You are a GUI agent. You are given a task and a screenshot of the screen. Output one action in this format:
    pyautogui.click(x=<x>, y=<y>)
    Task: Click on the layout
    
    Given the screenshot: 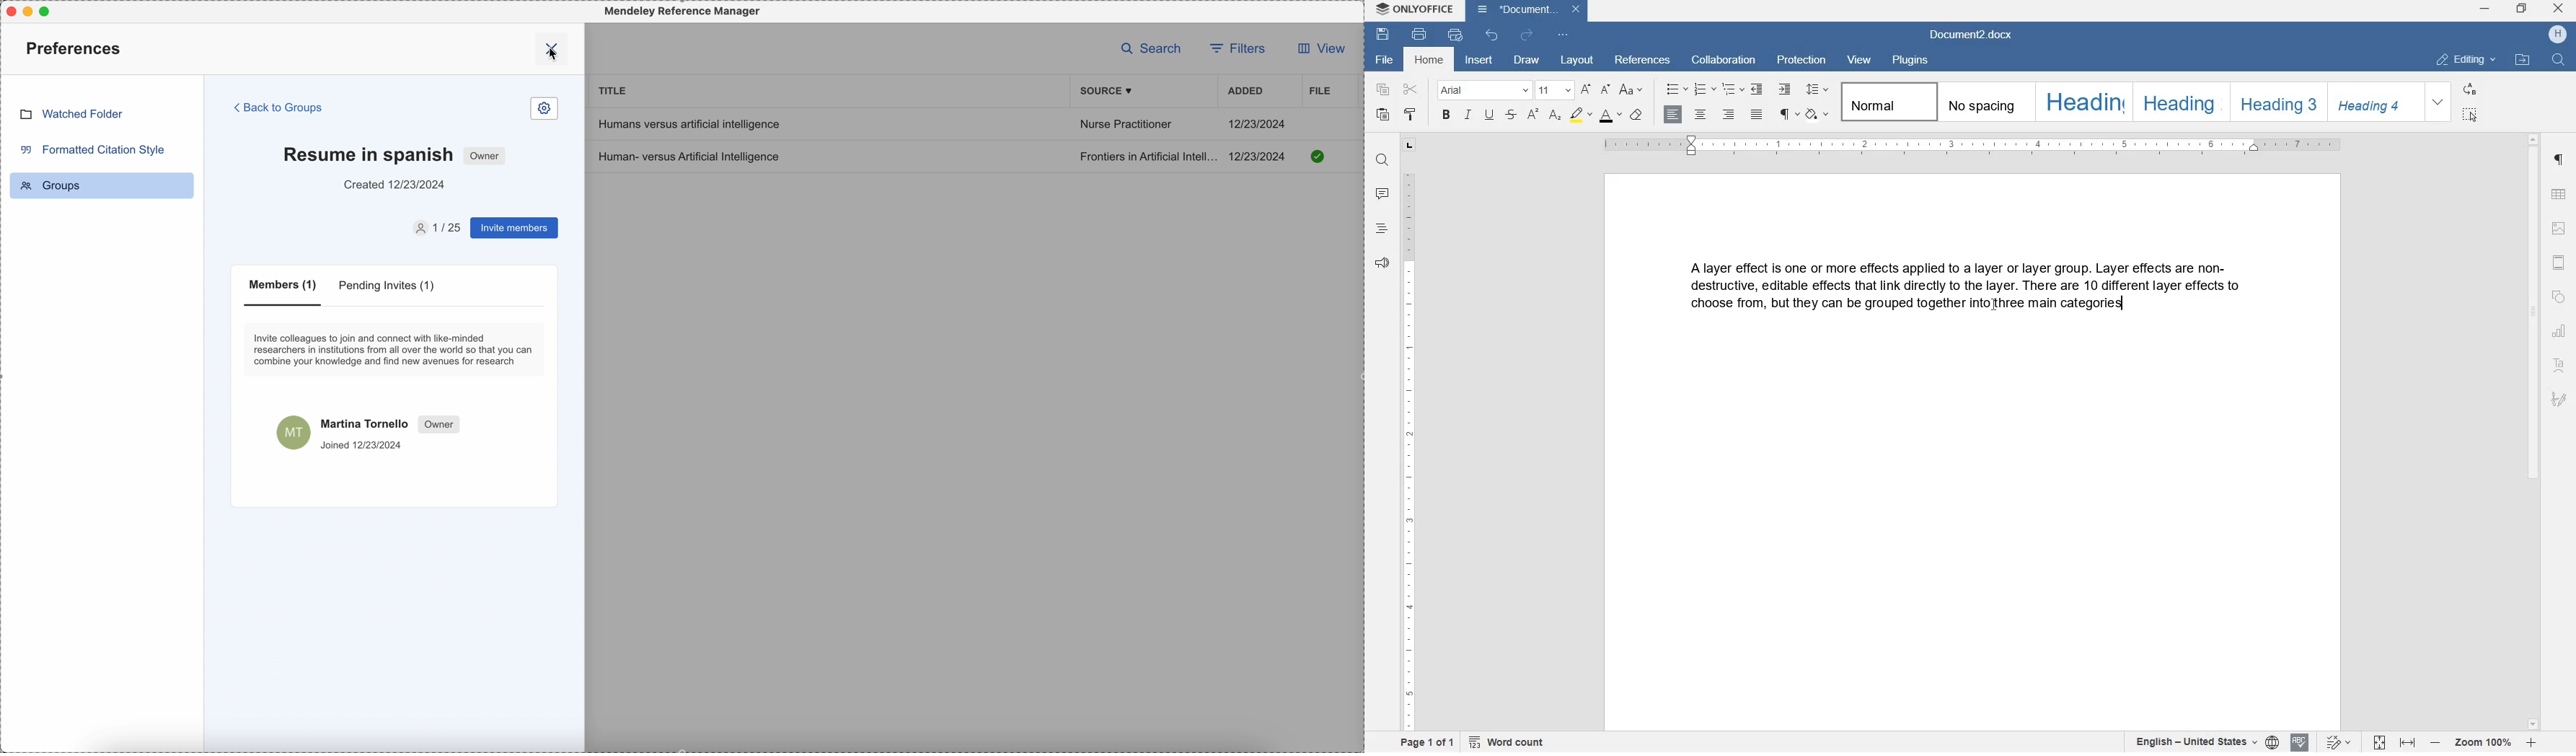 What is the action you would take?
    pyautogui.click(x=1579, y=61)
    